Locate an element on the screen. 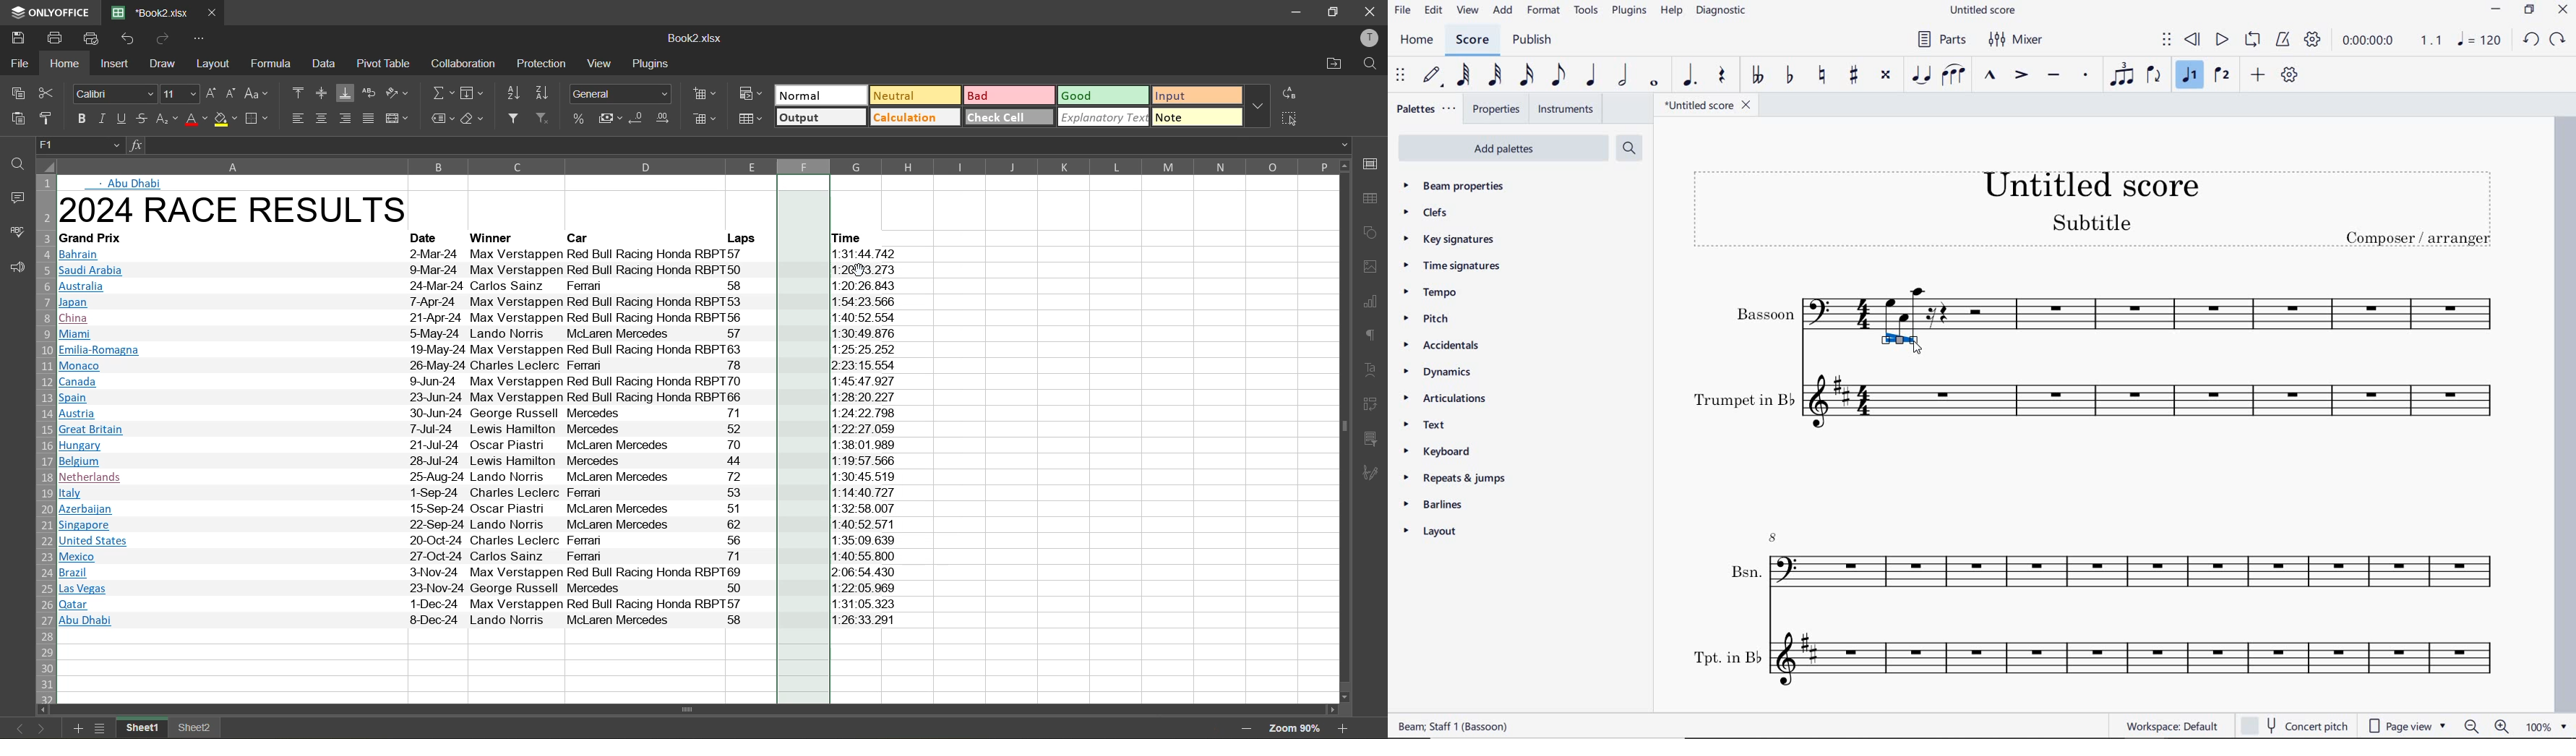 The width and height of the screenshot is (2576, 756). Add Palettes is located at coordinates (1503, 147).